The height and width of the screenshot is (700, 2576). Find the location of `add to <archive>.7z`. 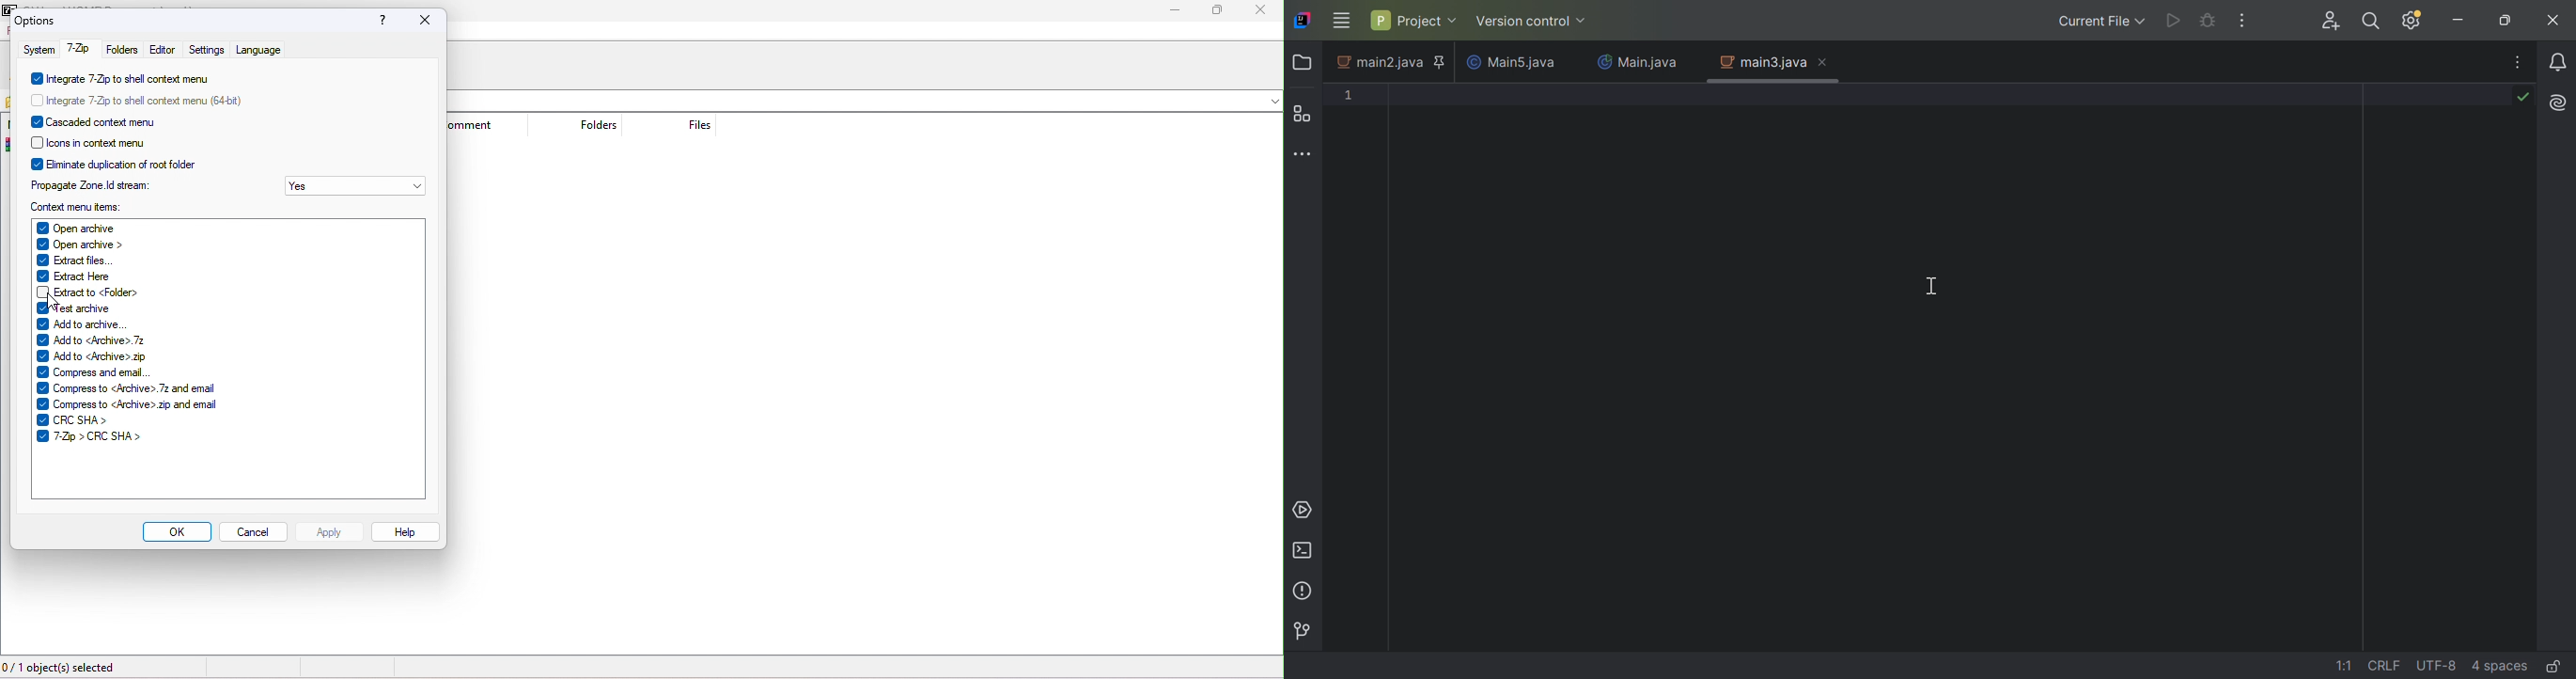

add to <archive>.7z is located at coordinates (92, 340).